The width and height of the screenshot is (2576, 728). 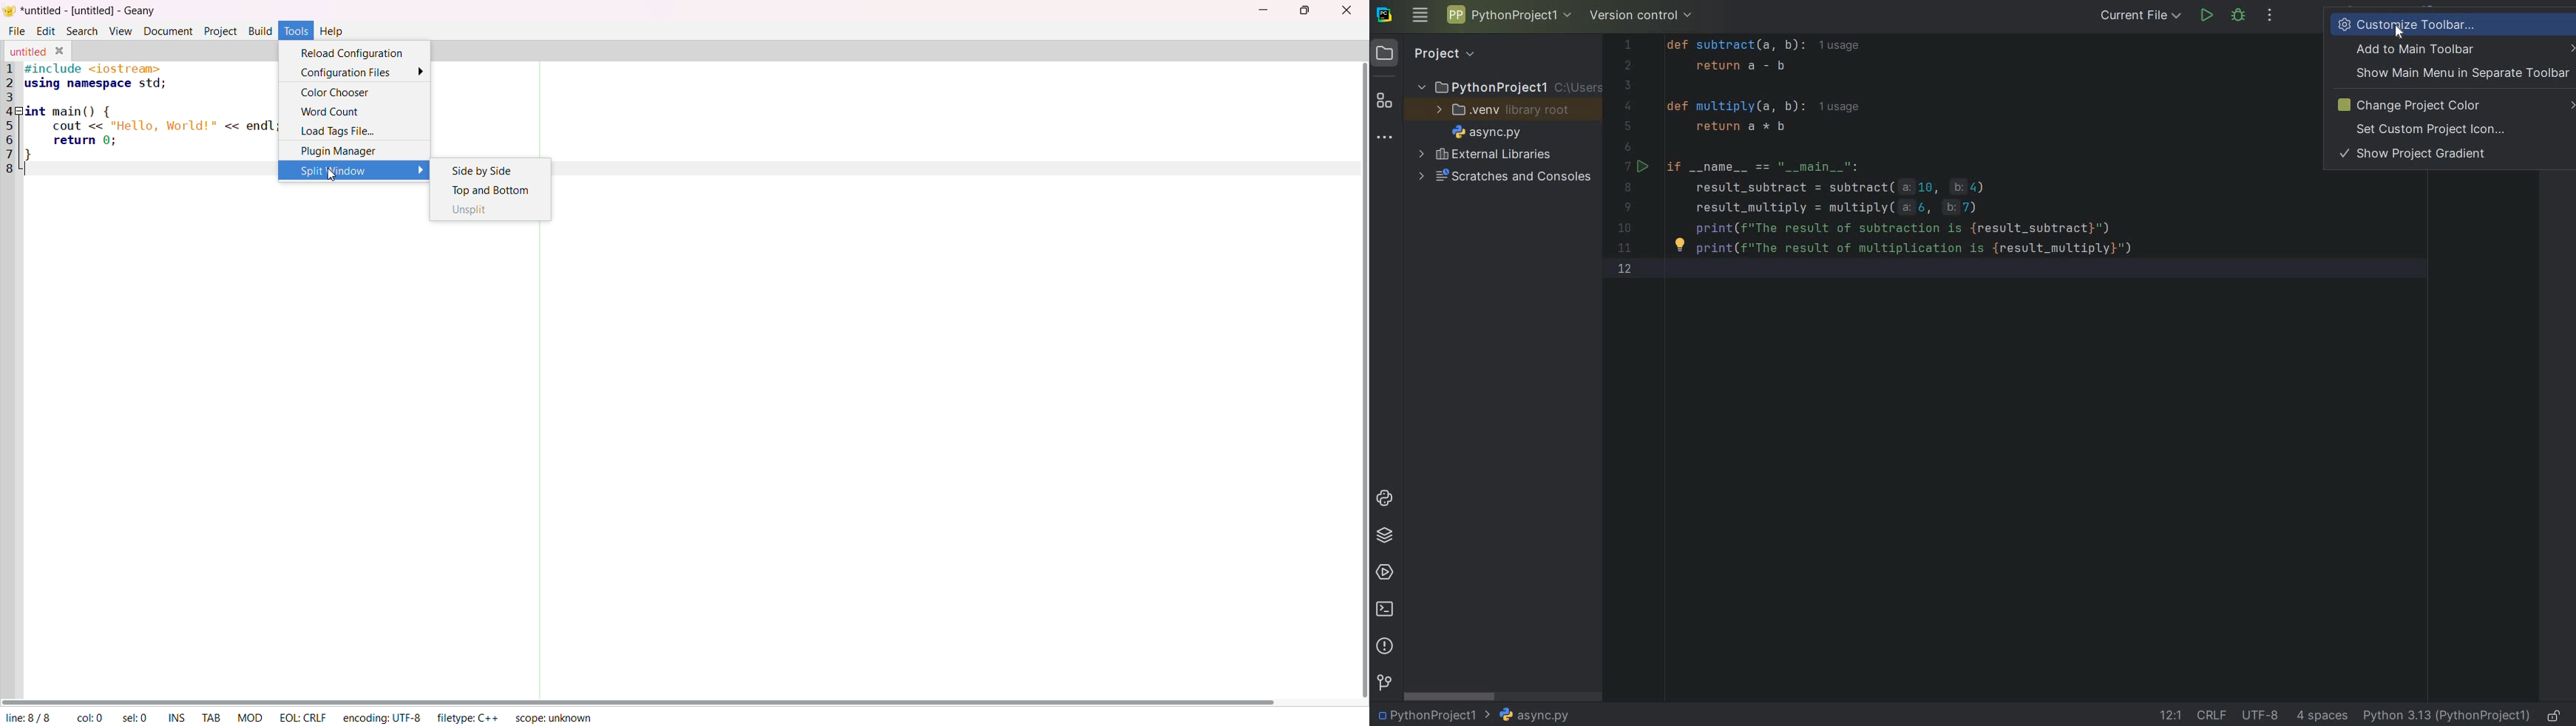 I want to click on SET CUSTOM PROJECT ICON, so click(x=2432, y=129).